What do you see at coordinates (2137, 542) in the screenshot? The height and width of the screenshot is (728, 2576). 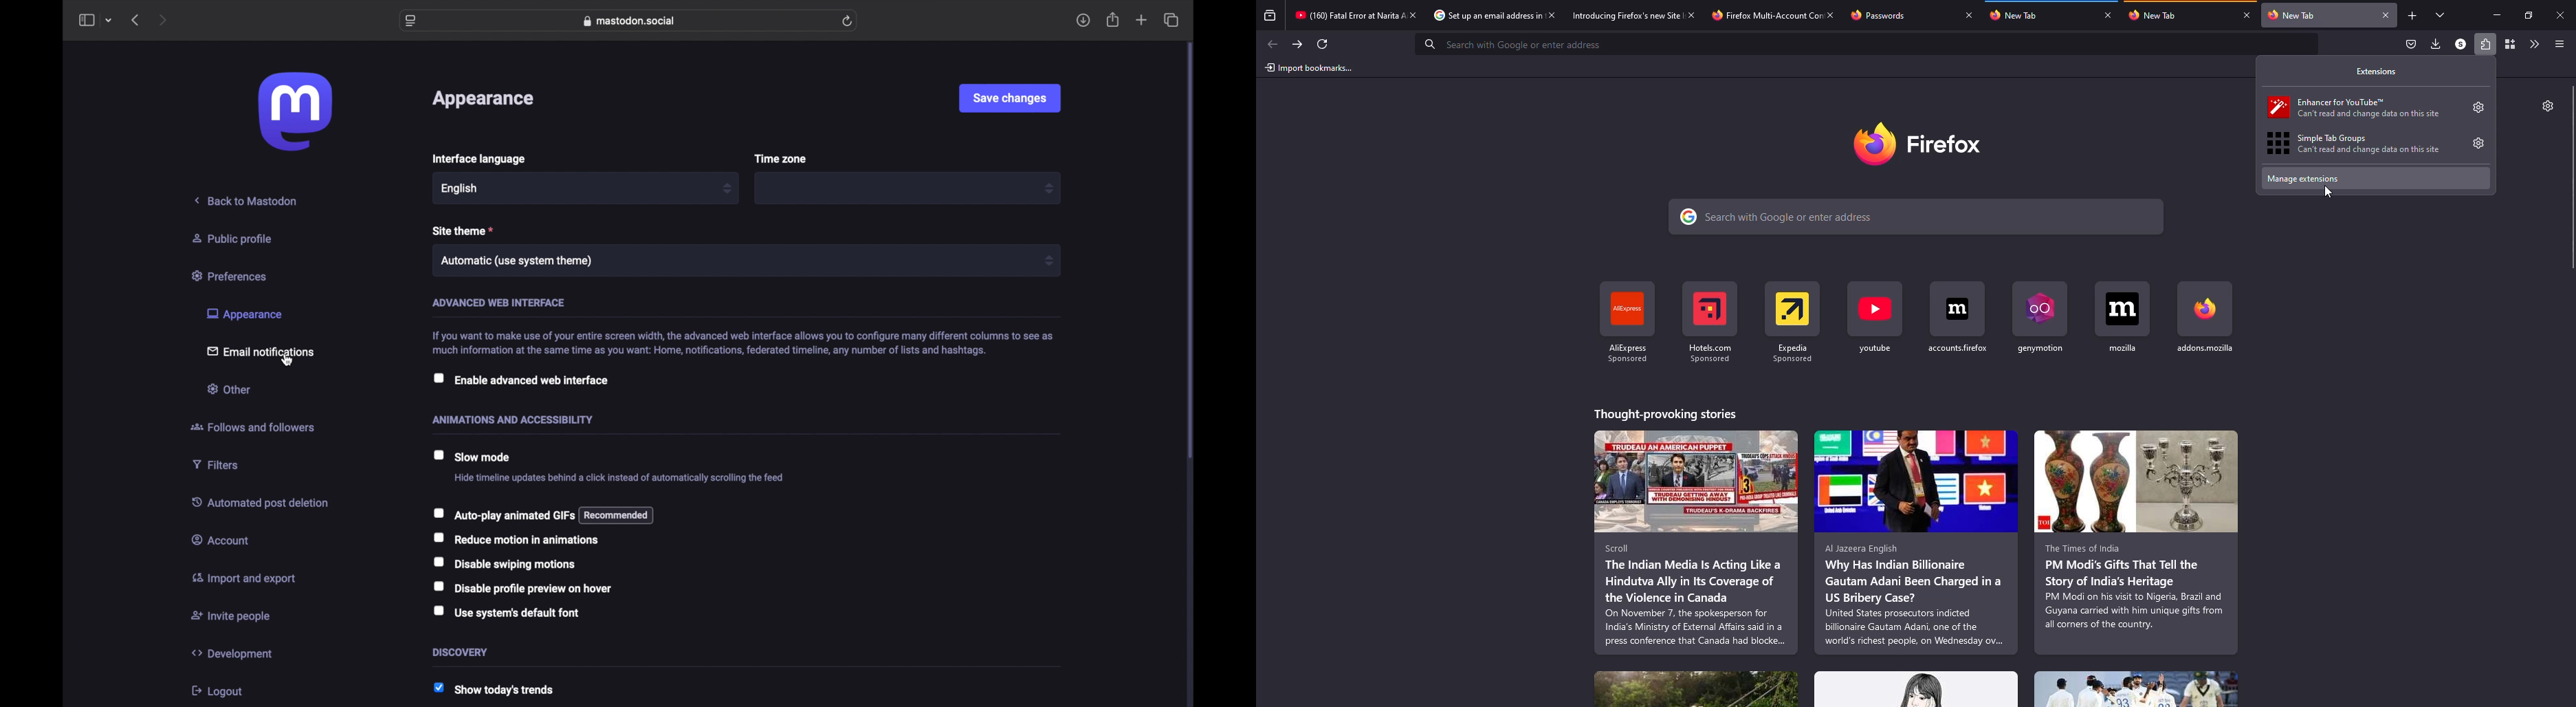 I see `stories` at bounding box center [2137, 542].